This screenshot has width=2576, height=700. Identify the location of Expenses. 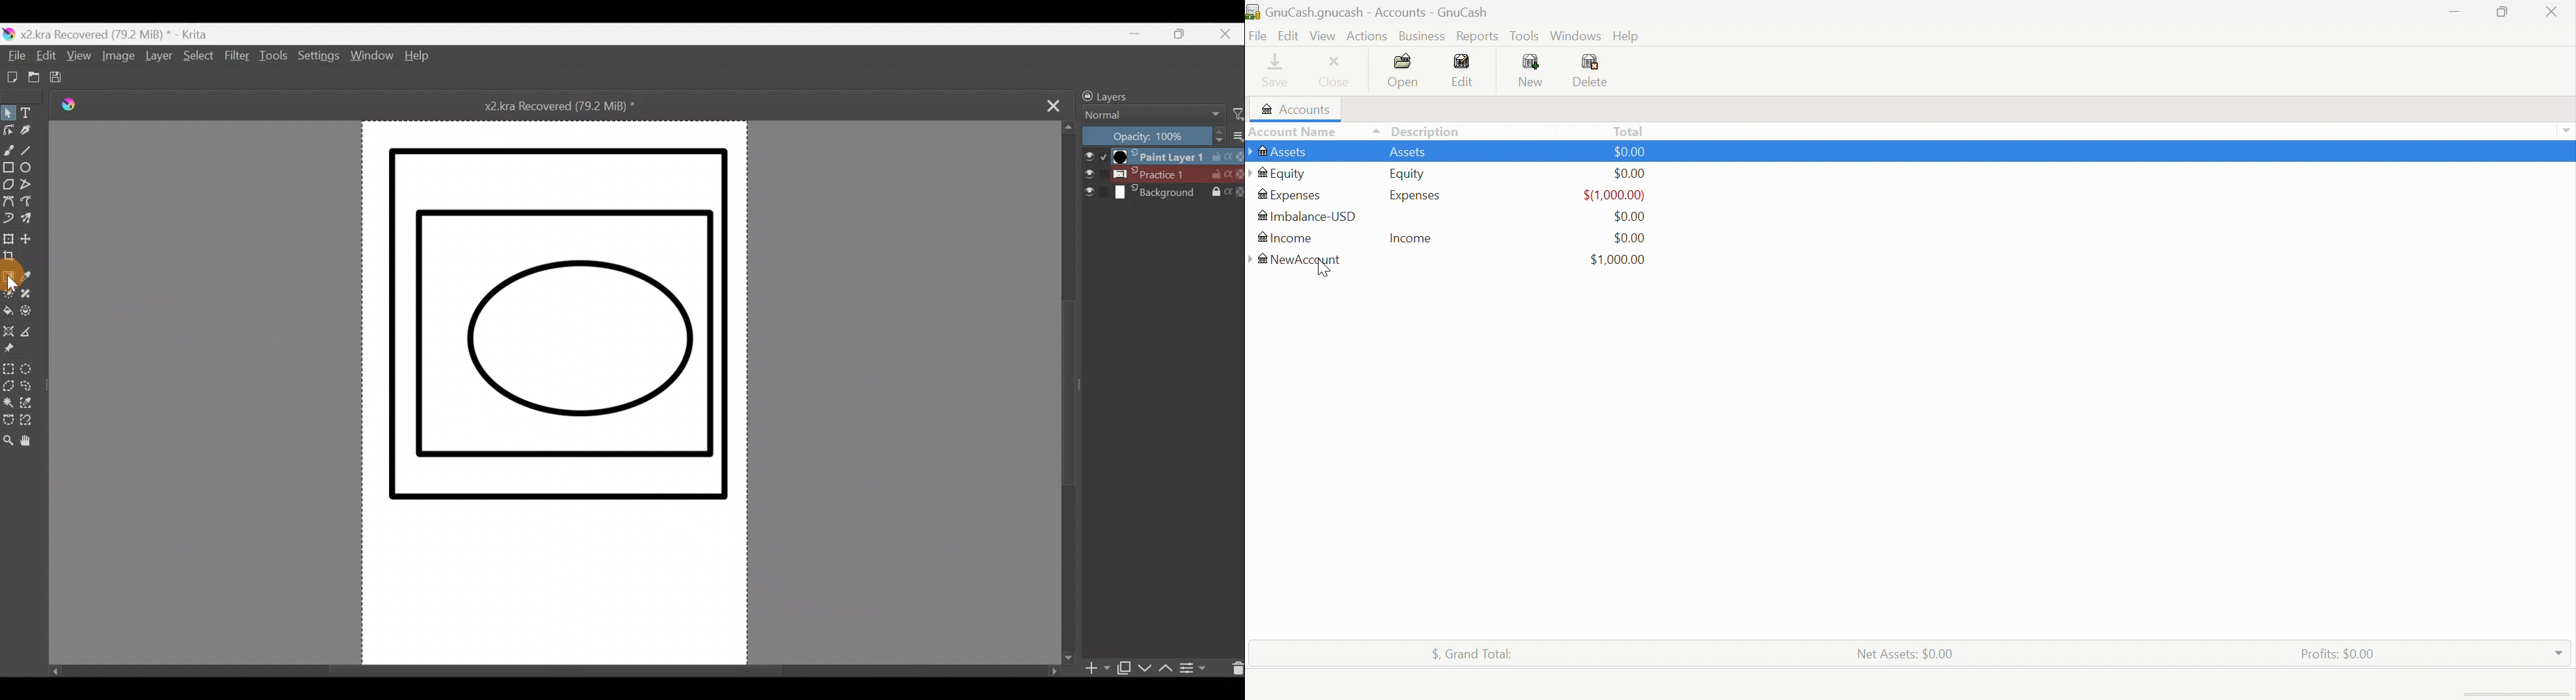
(1417, 194).